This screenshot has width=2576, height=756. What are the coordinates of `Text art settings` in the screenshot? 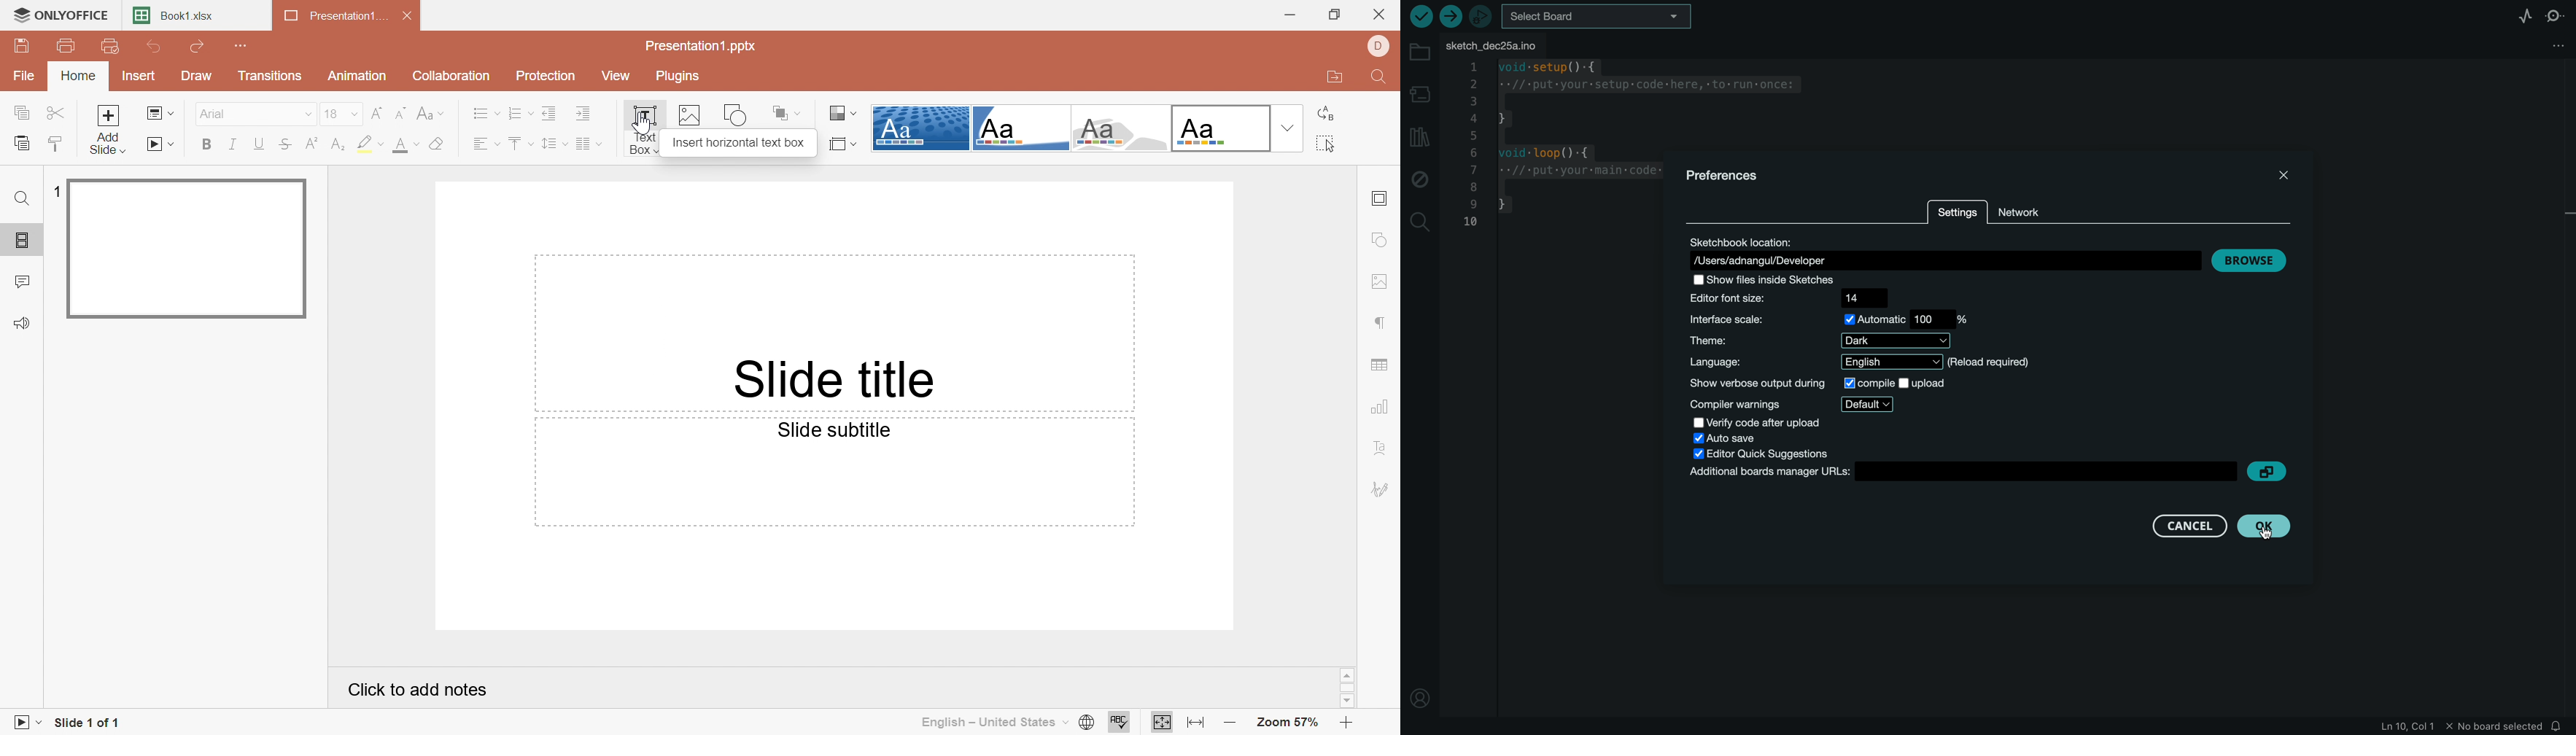 It's located at (1382, 450).